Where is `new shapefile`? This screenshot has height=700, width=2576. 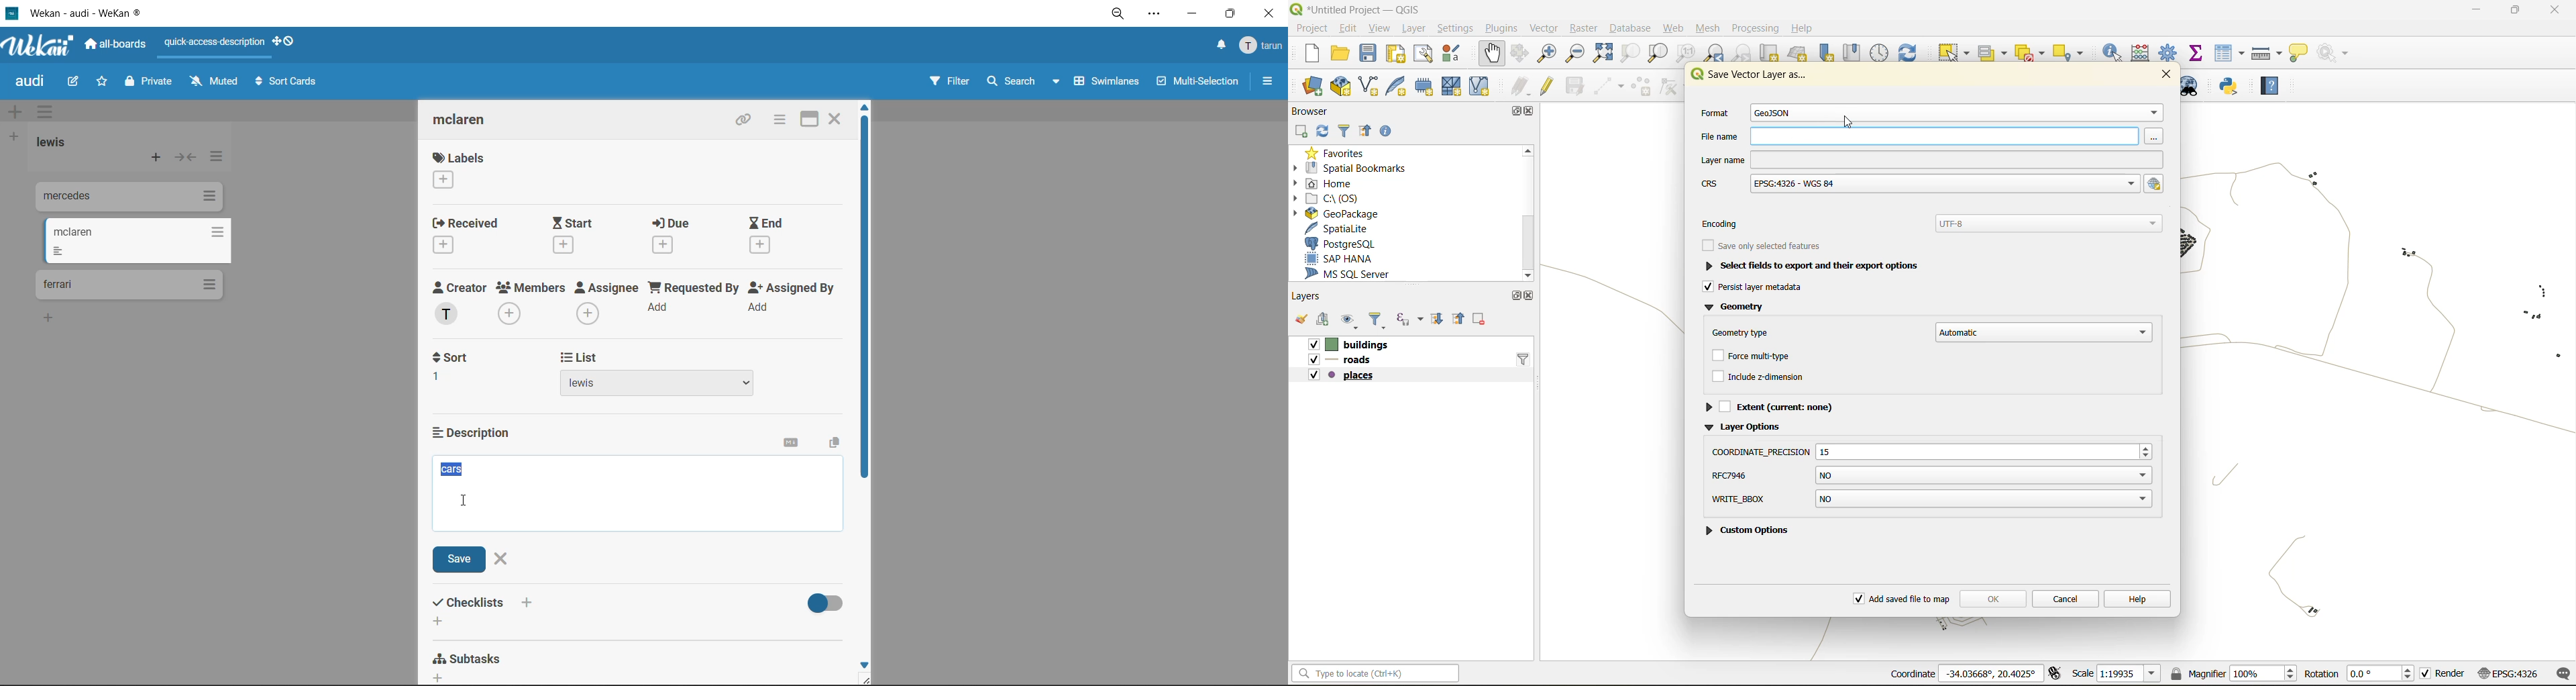 new shapefile is located at coordinates (1369, 85).